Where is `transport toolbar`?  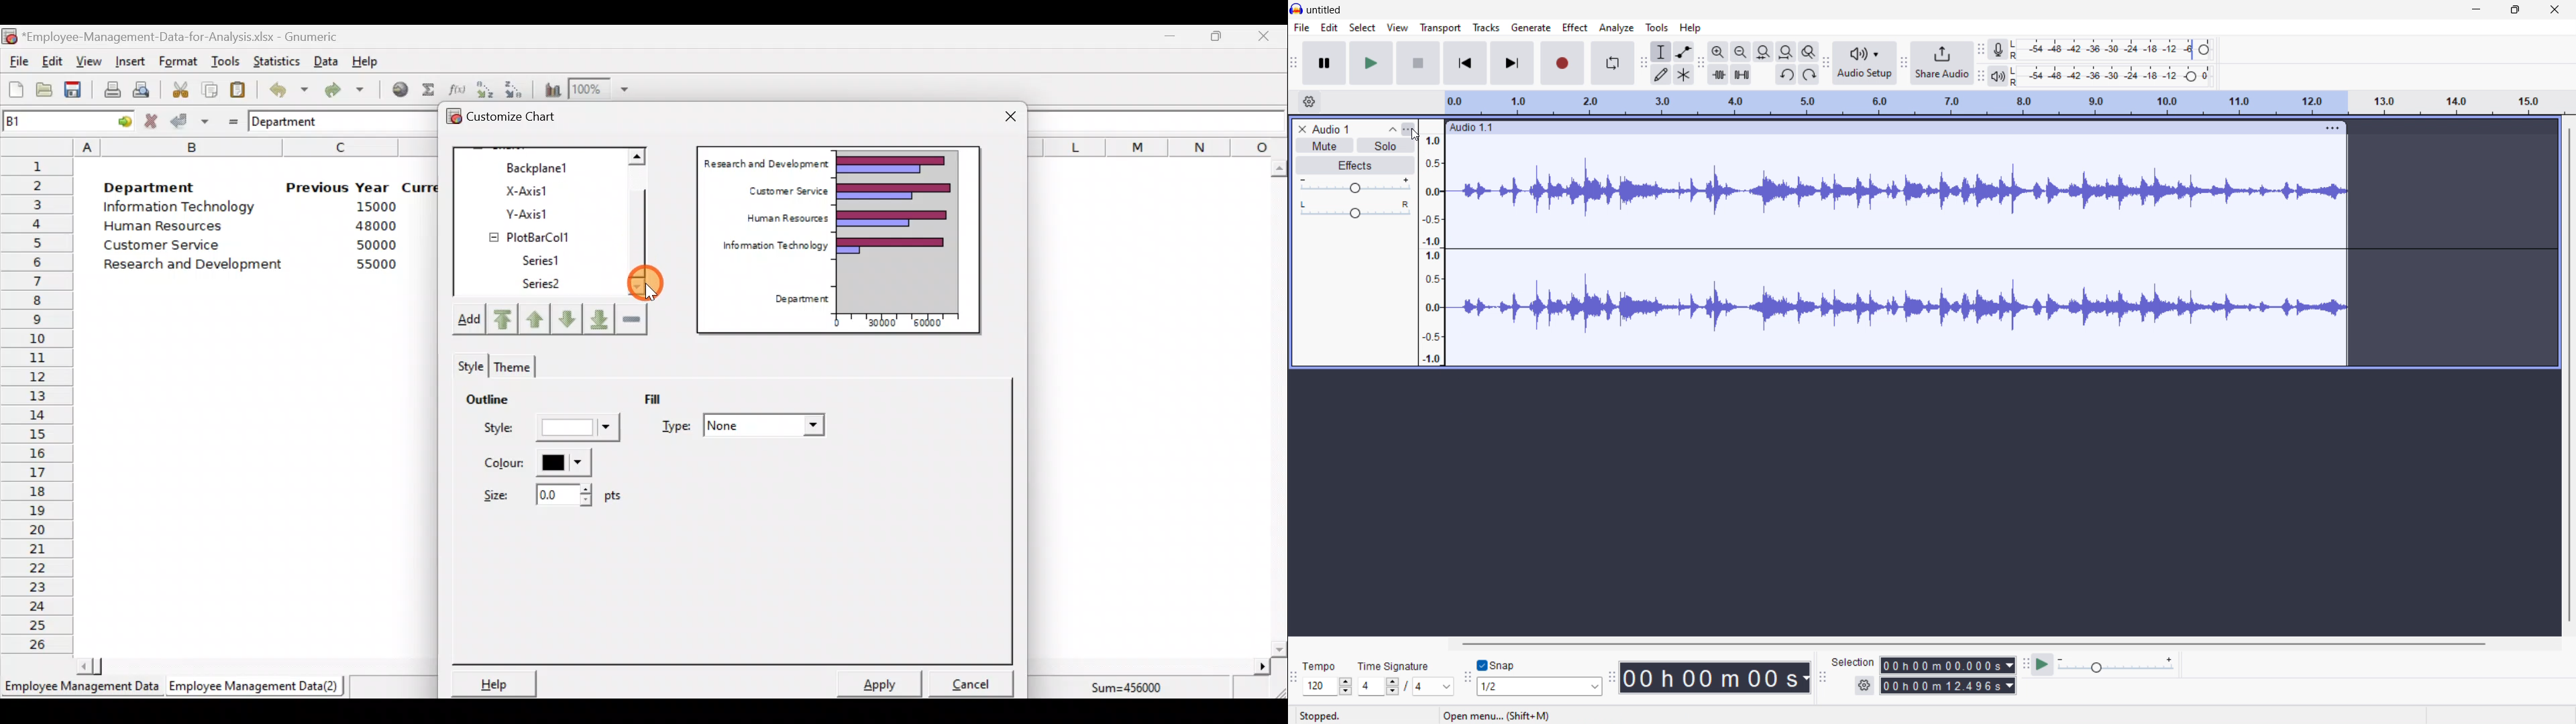
transport toolbar is located at coordinates (1295, 65).